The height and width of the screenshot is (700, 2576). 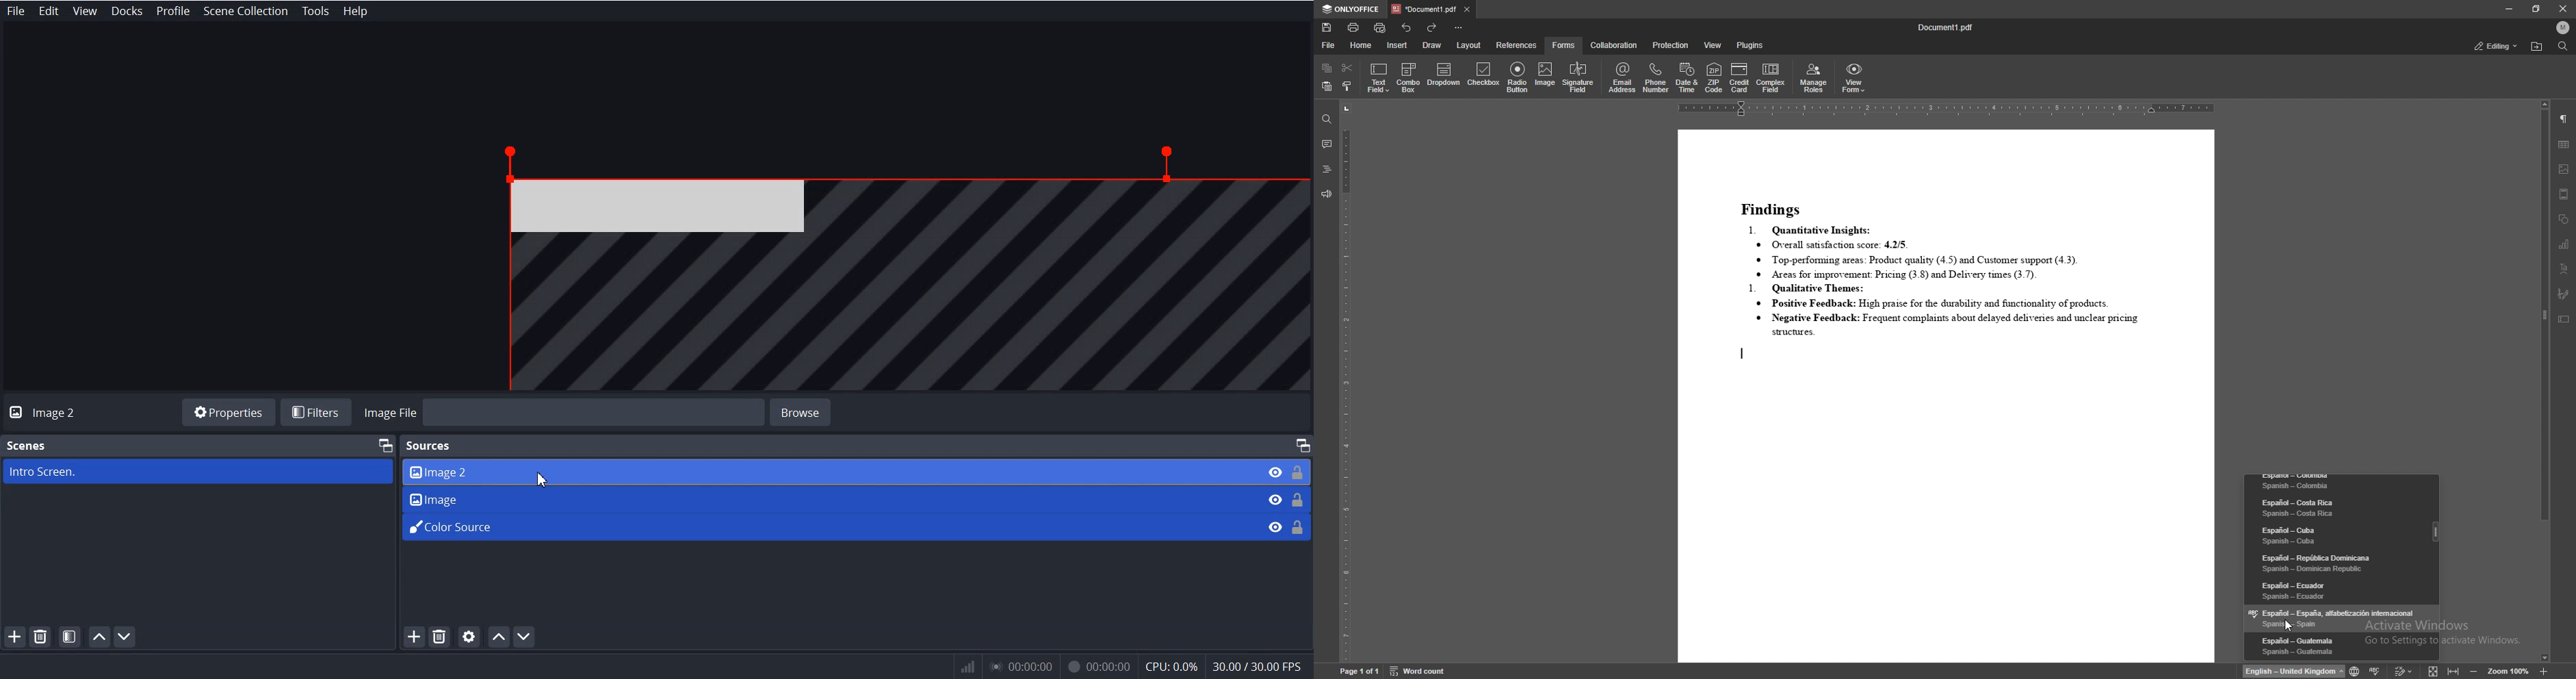 What do you see at coordinates (1326, 169) in the screenshot?
I see `headings` at bounding box center [1326, 169].